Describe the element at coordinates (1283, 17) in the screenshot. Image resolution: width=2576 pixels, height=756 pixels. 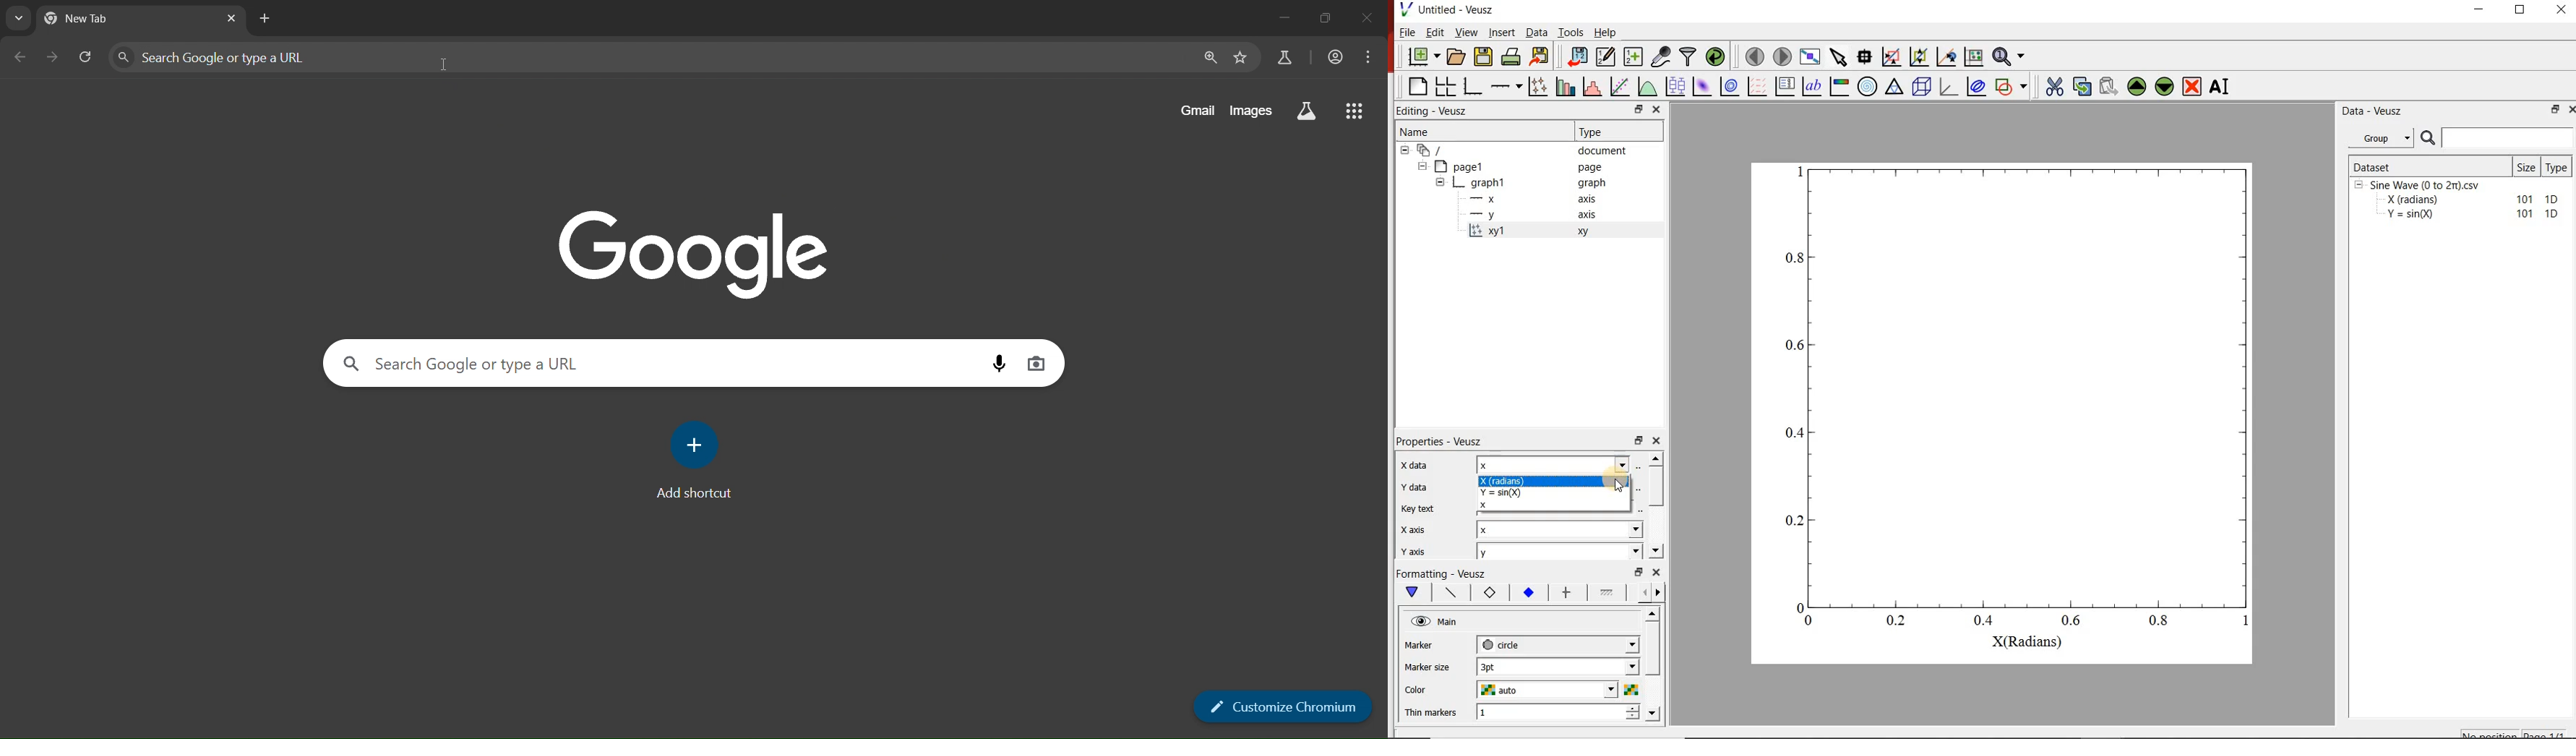
I see `minimize` at that location.